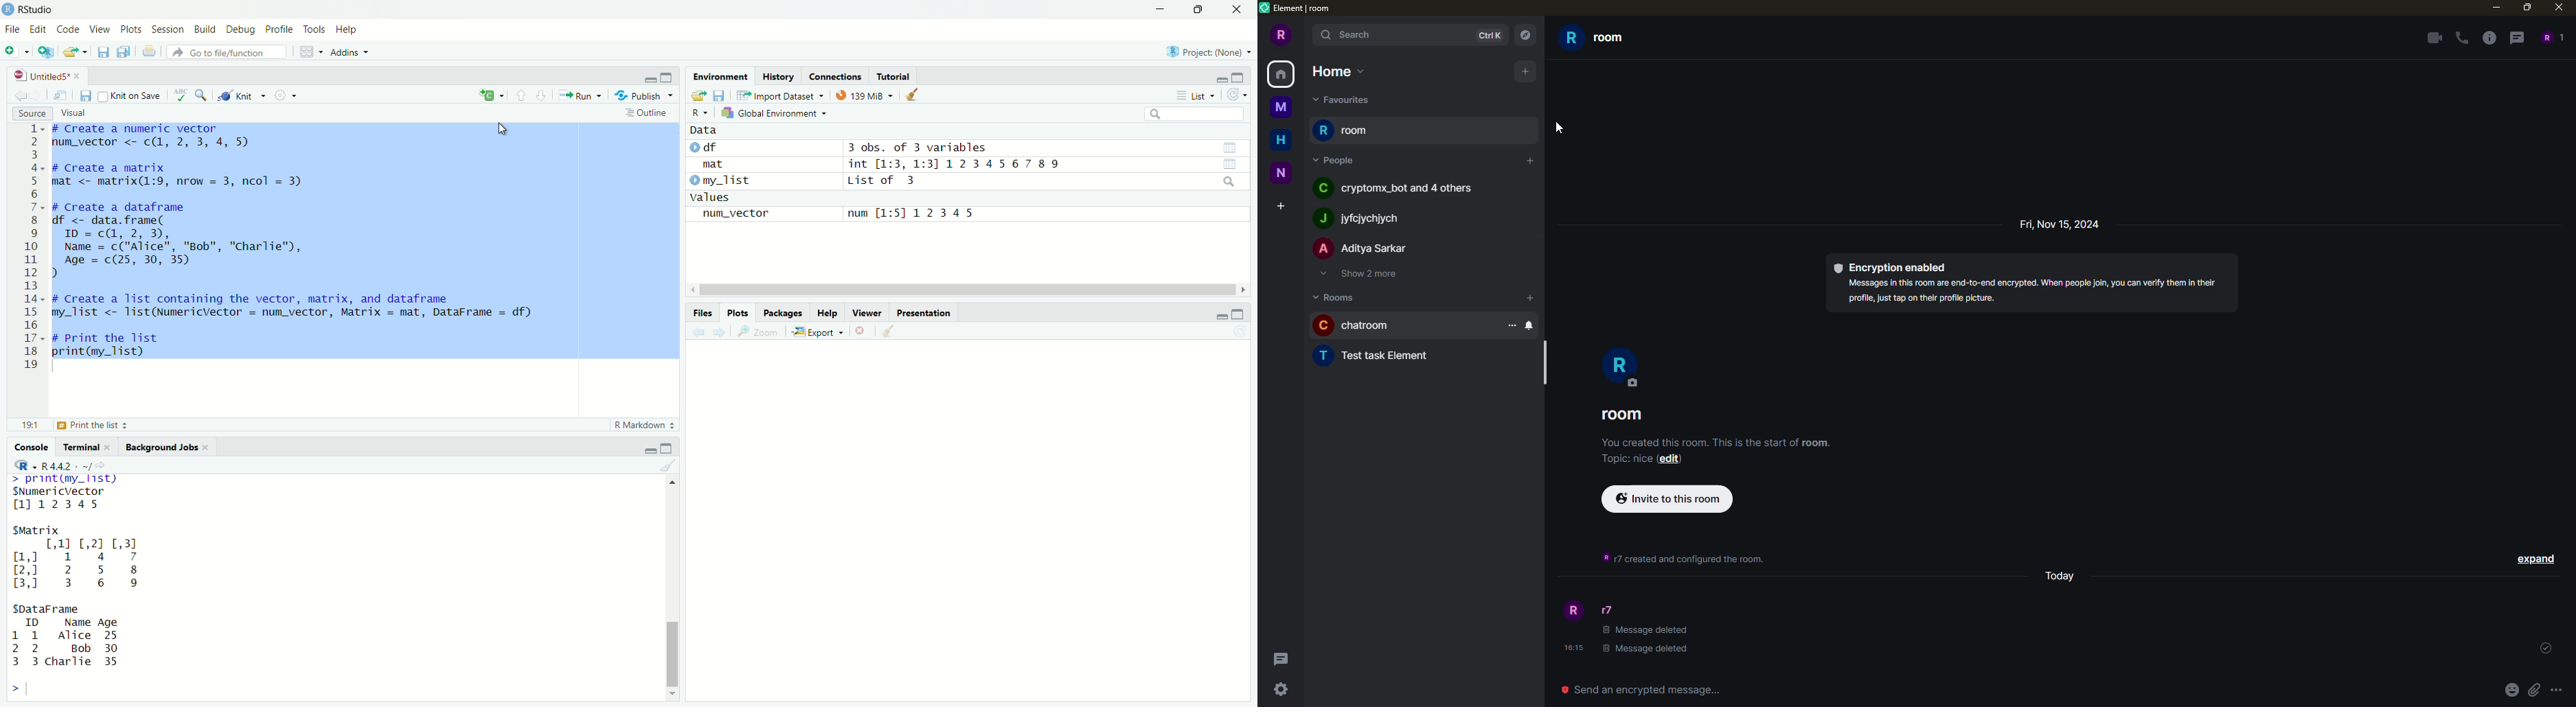 This screenshot has width=2576, height=728. What do you see at coordinates (167, 448) in the screenshot?
I see `Background Jobs` at bounding box center [167, 448].